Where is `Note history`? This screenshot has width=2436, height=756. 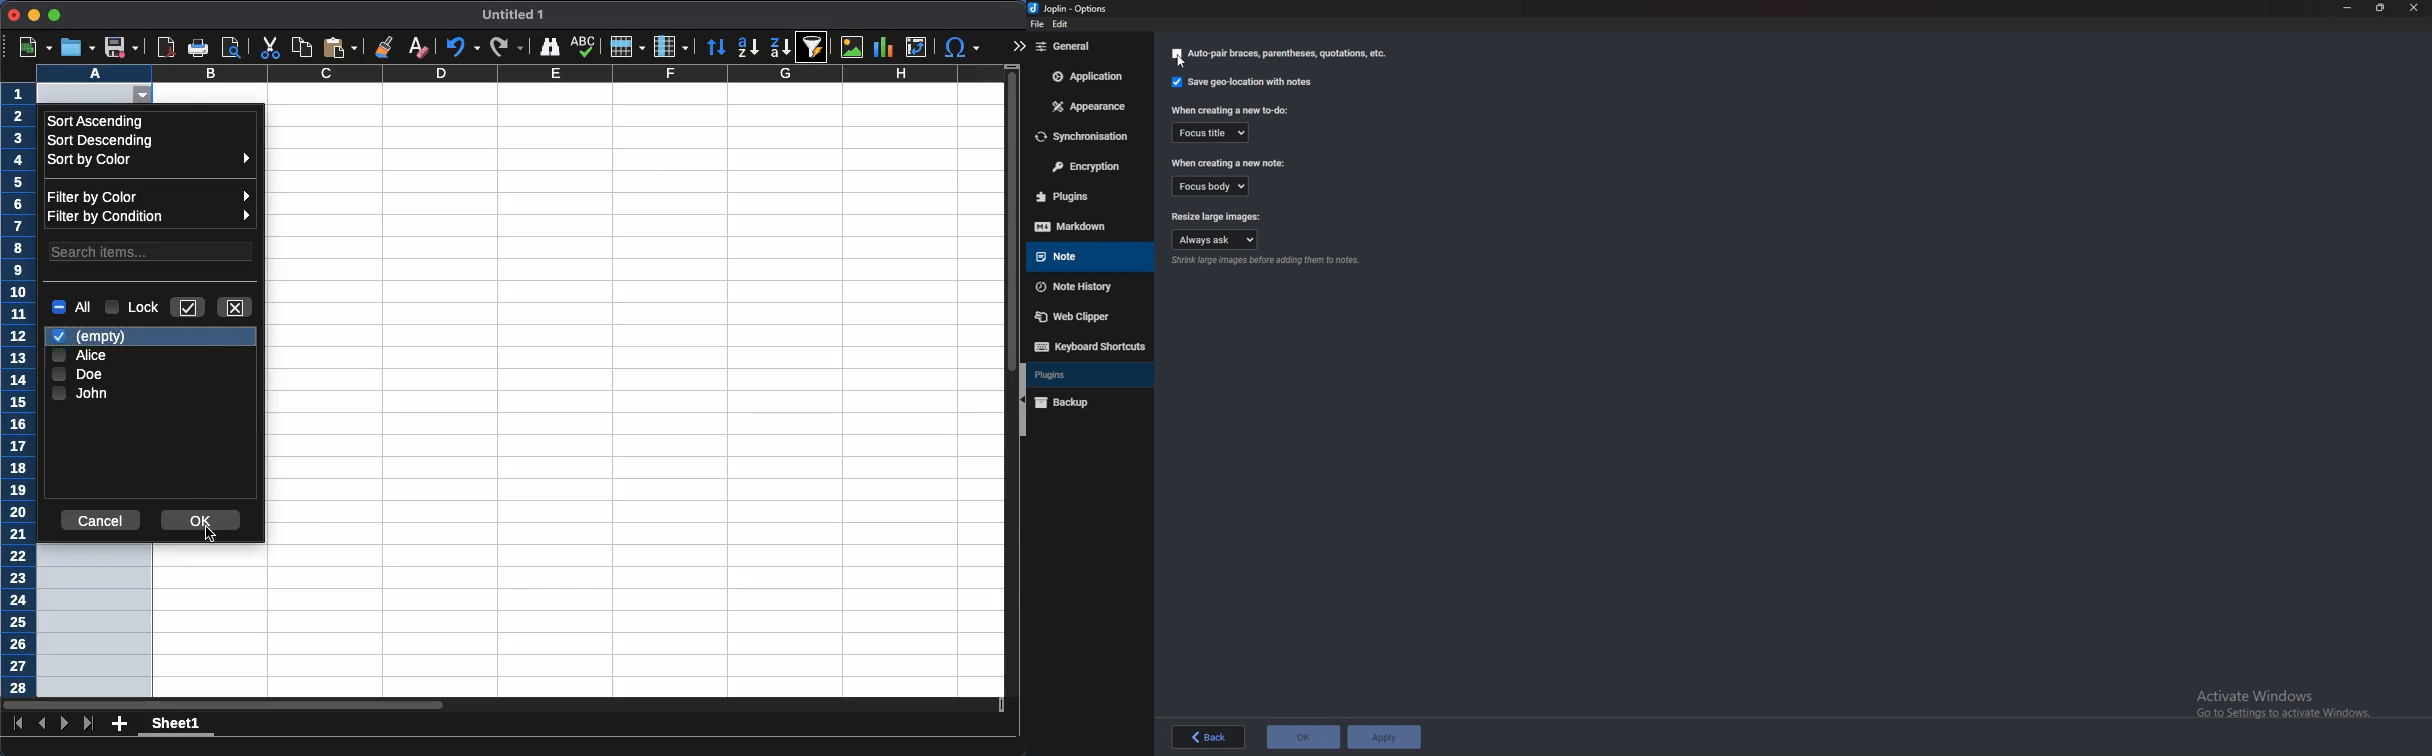 Note history is located at coordinates (1086, 288).